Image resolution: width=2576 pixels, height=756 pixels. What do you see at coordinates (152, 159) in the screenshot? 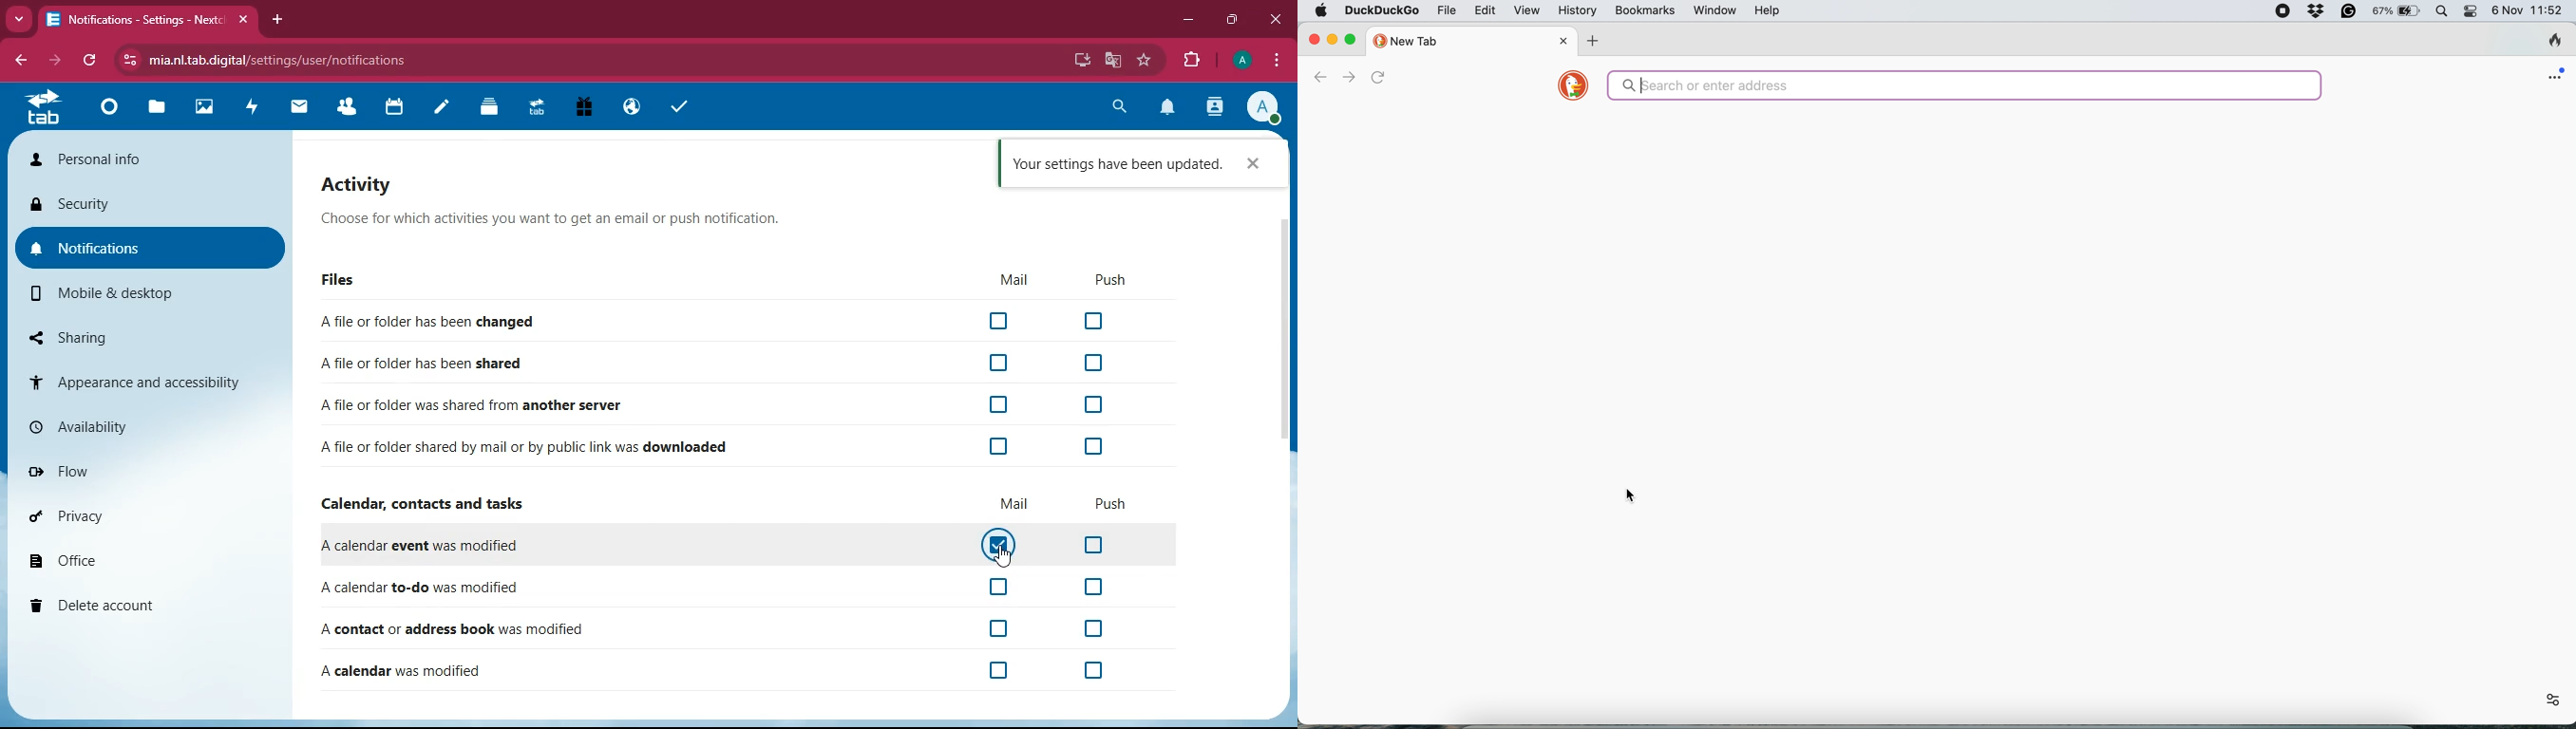
I see `personal info` at bounding box center [152, 159].